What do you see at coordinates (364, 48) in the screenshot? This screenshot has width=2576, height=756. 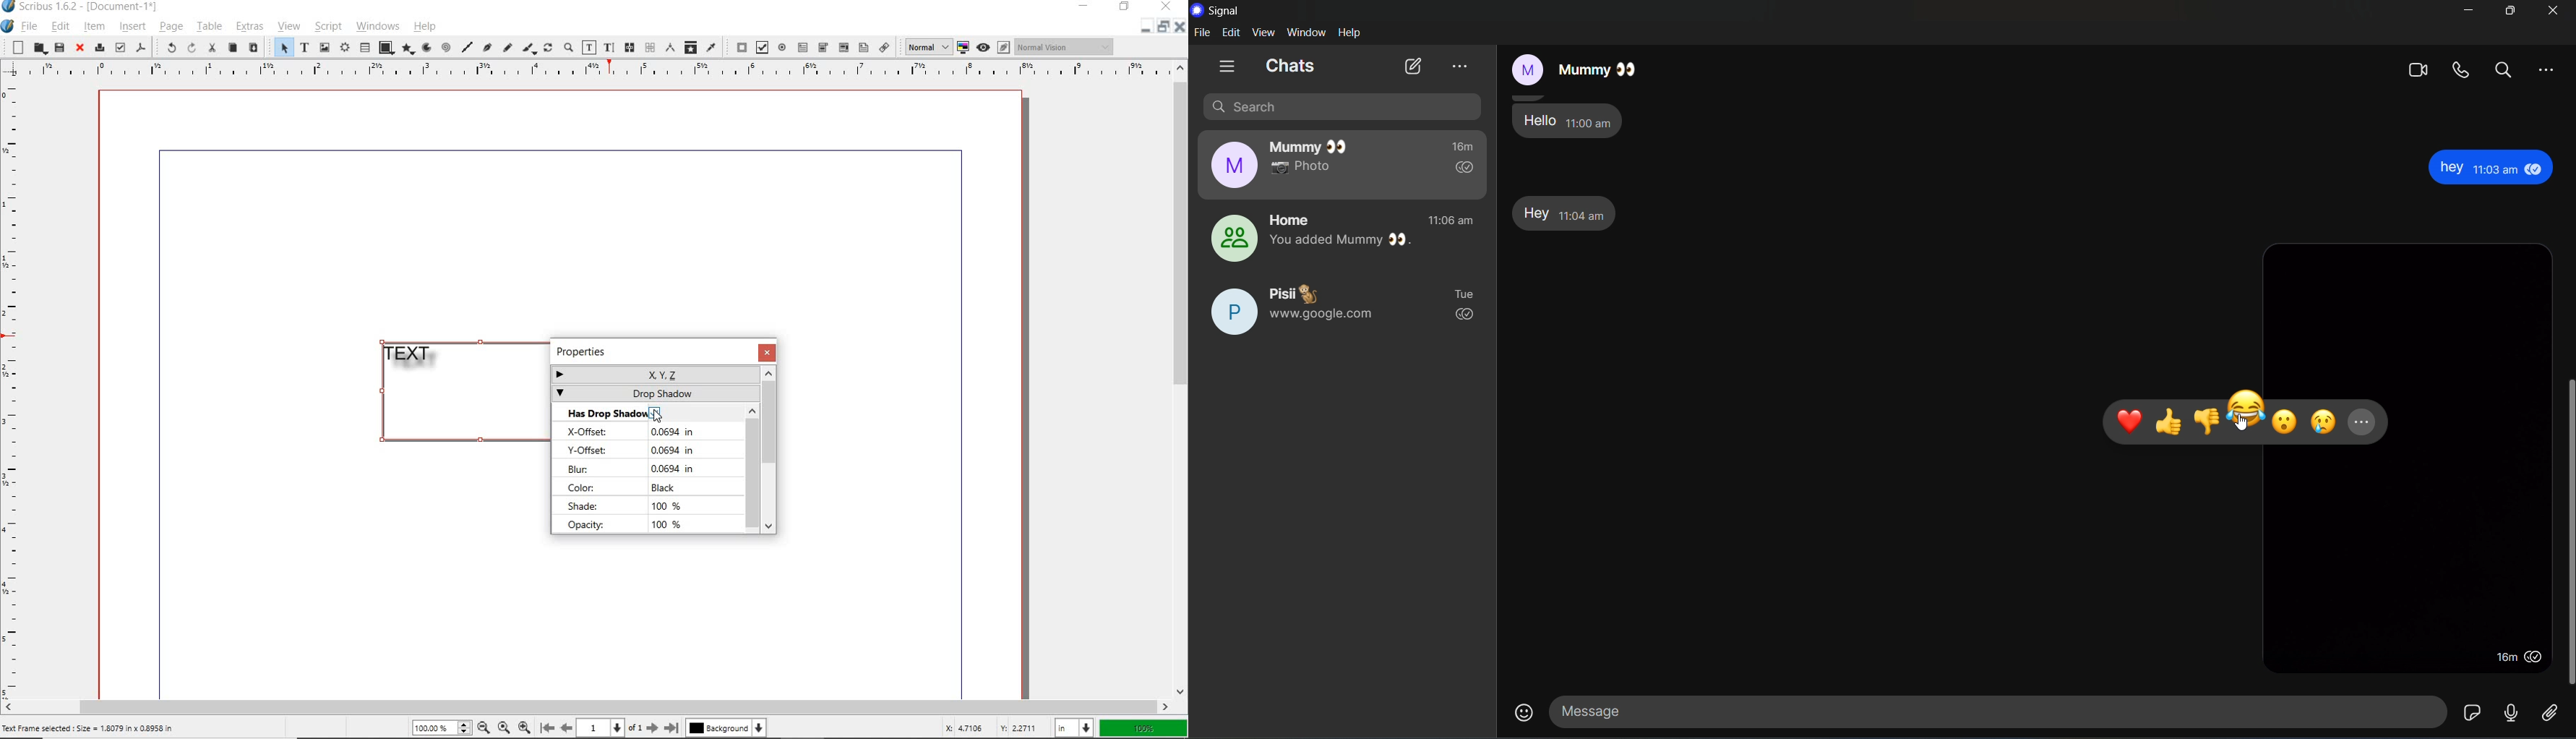 I see `table` at bounding box center [364, 48].